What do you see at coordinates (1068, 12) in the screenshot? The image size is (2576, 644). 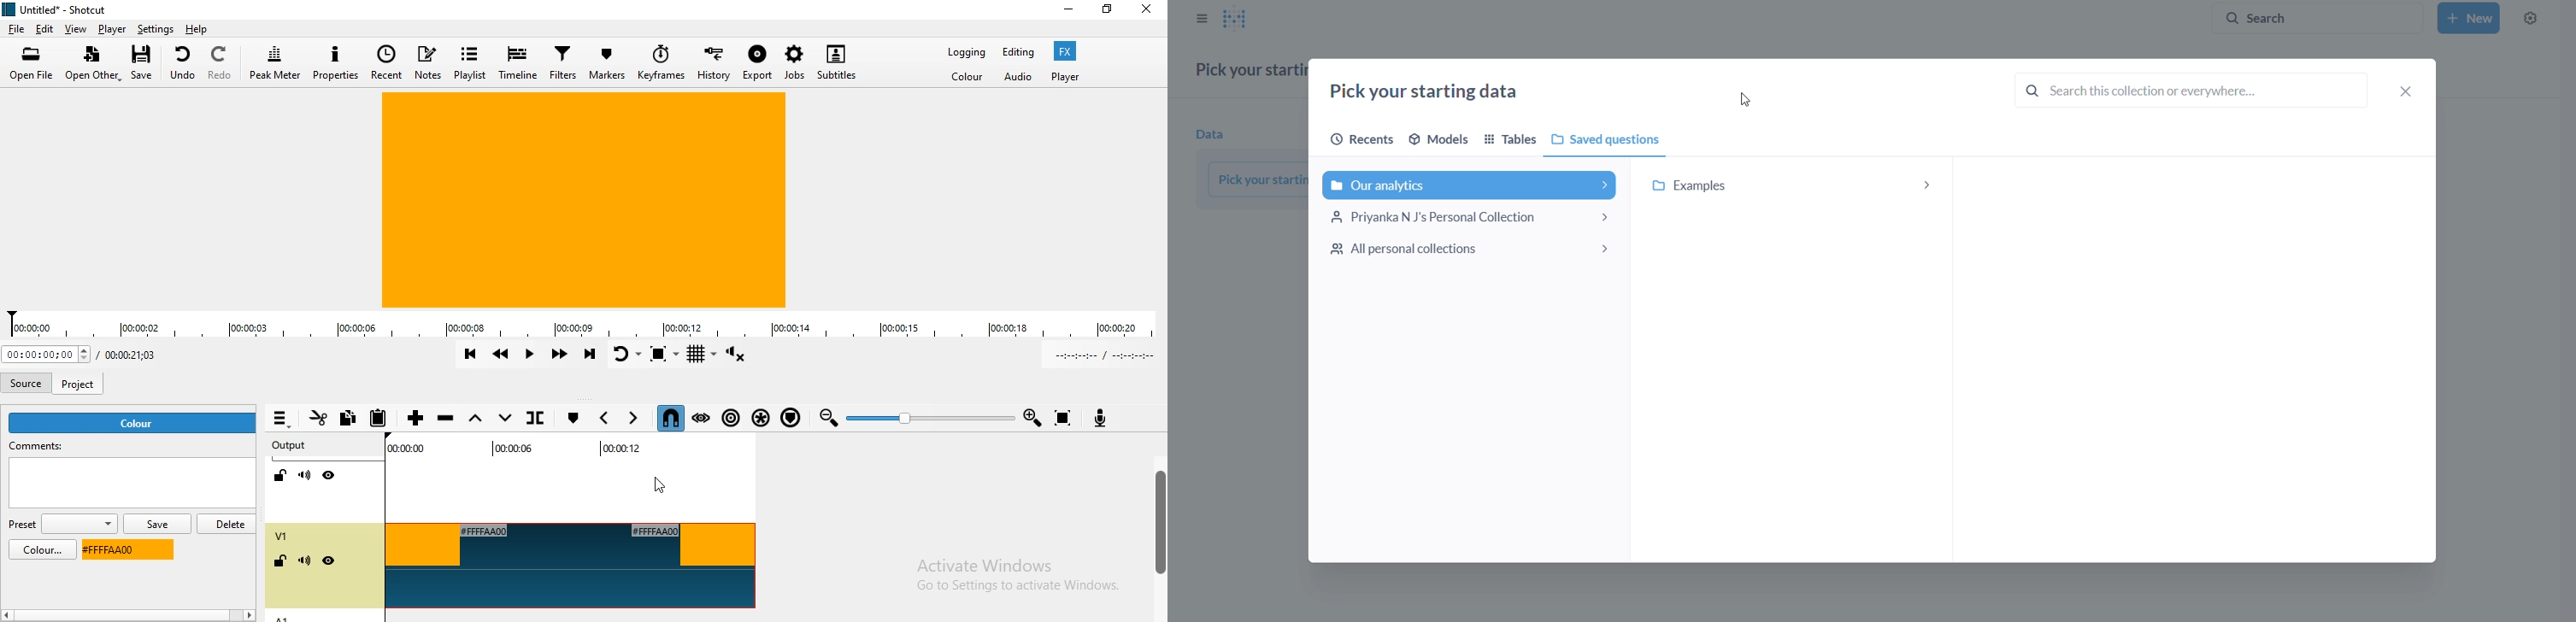 I see `minimise` at bounding box center [1068, 12].